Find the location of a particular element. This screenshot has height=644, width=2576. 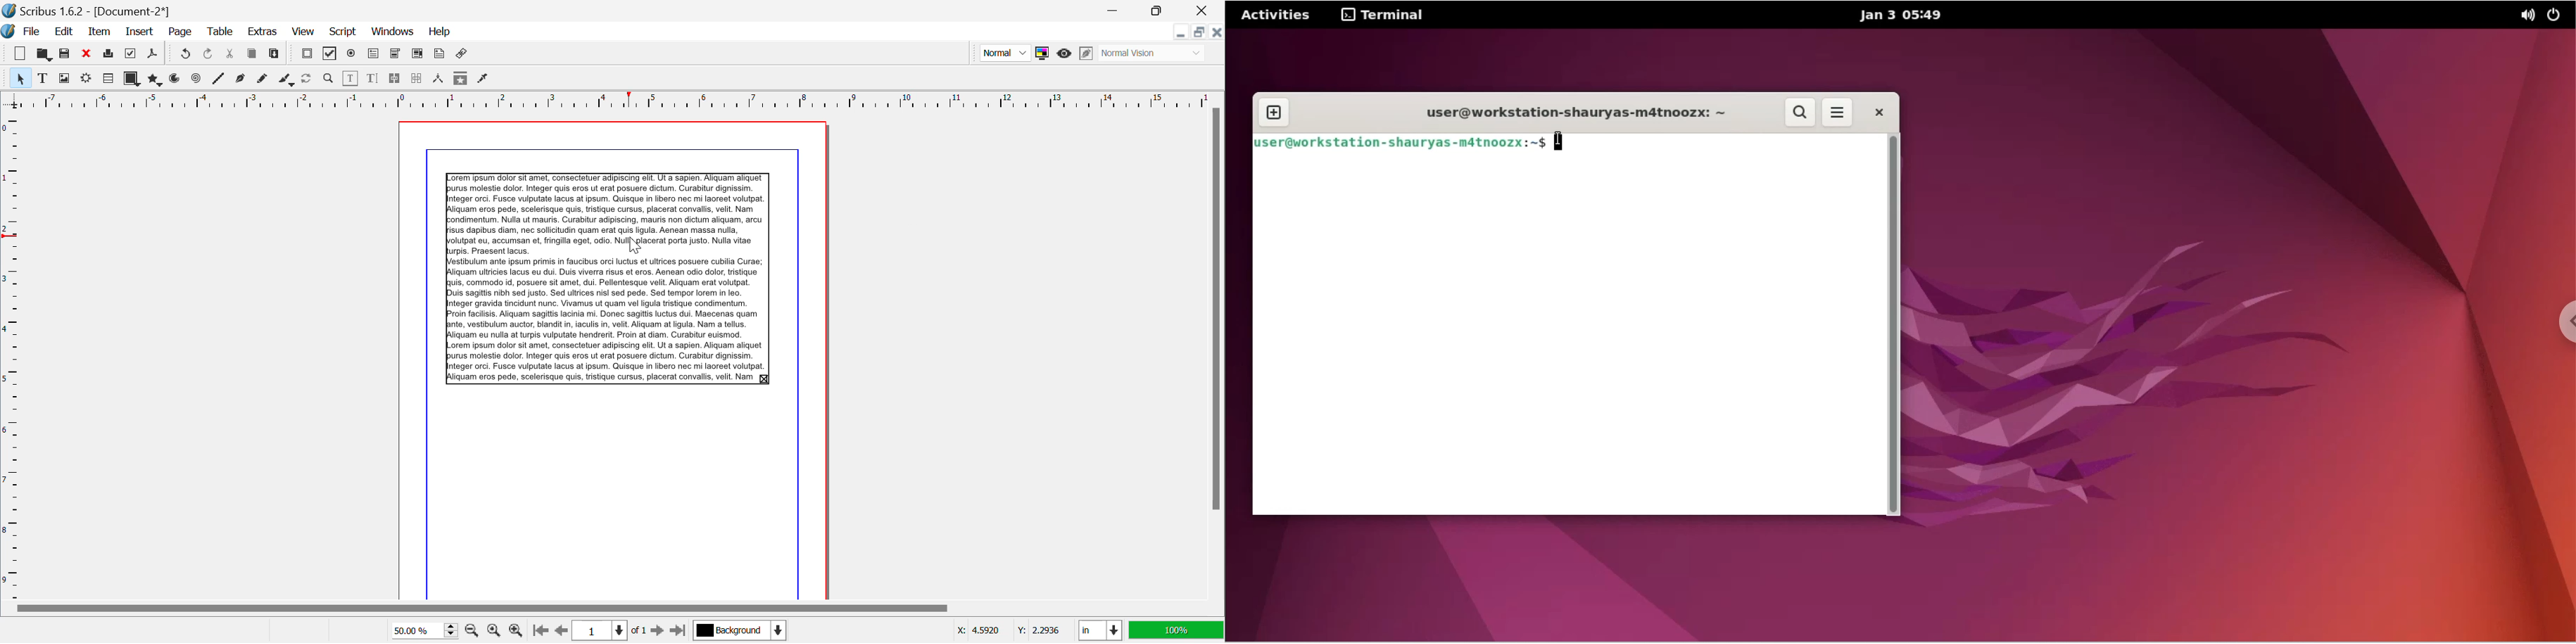

Edit Text with Story Editor is located at coordinates (373, 78).